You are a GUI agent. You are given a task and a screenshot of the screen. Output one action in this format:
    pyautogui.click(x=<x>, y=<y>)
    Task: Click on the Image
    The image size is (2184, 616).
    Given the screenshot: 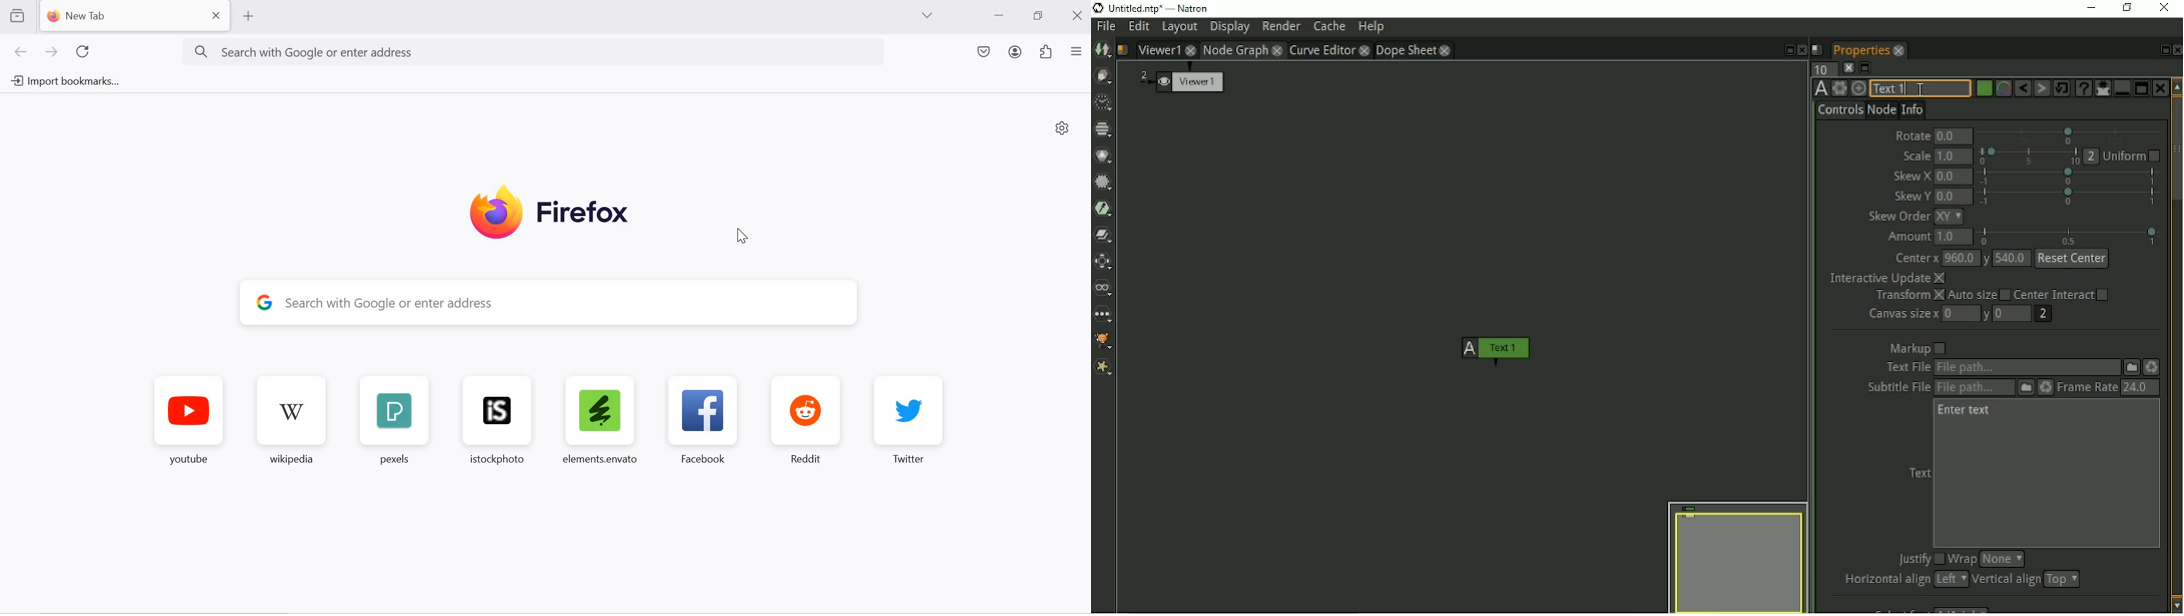 What is the action you would take?
    pyautogui.click(x=1102, y=50)
    